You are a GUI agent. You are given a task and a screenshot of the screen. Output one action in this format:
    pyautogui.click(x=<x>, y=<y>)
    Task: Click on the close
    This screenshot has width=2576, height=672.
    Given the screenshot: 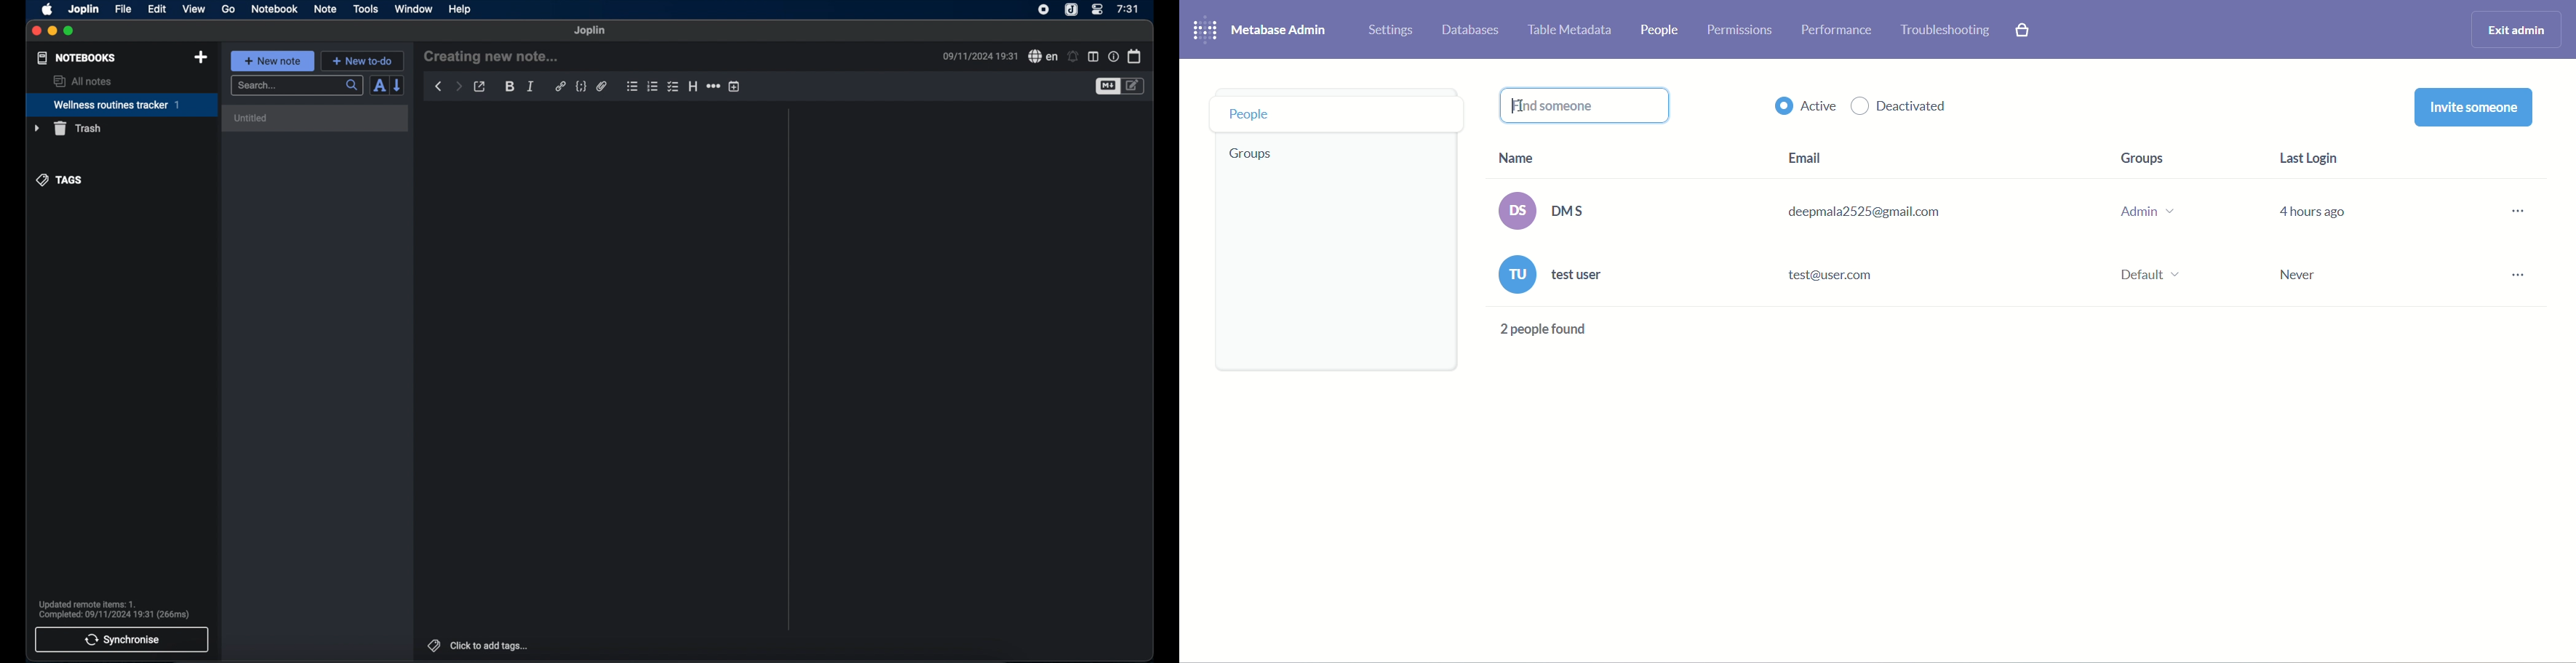 What is the action you would take?
    pyautogui.click(x=37, y=31)
    